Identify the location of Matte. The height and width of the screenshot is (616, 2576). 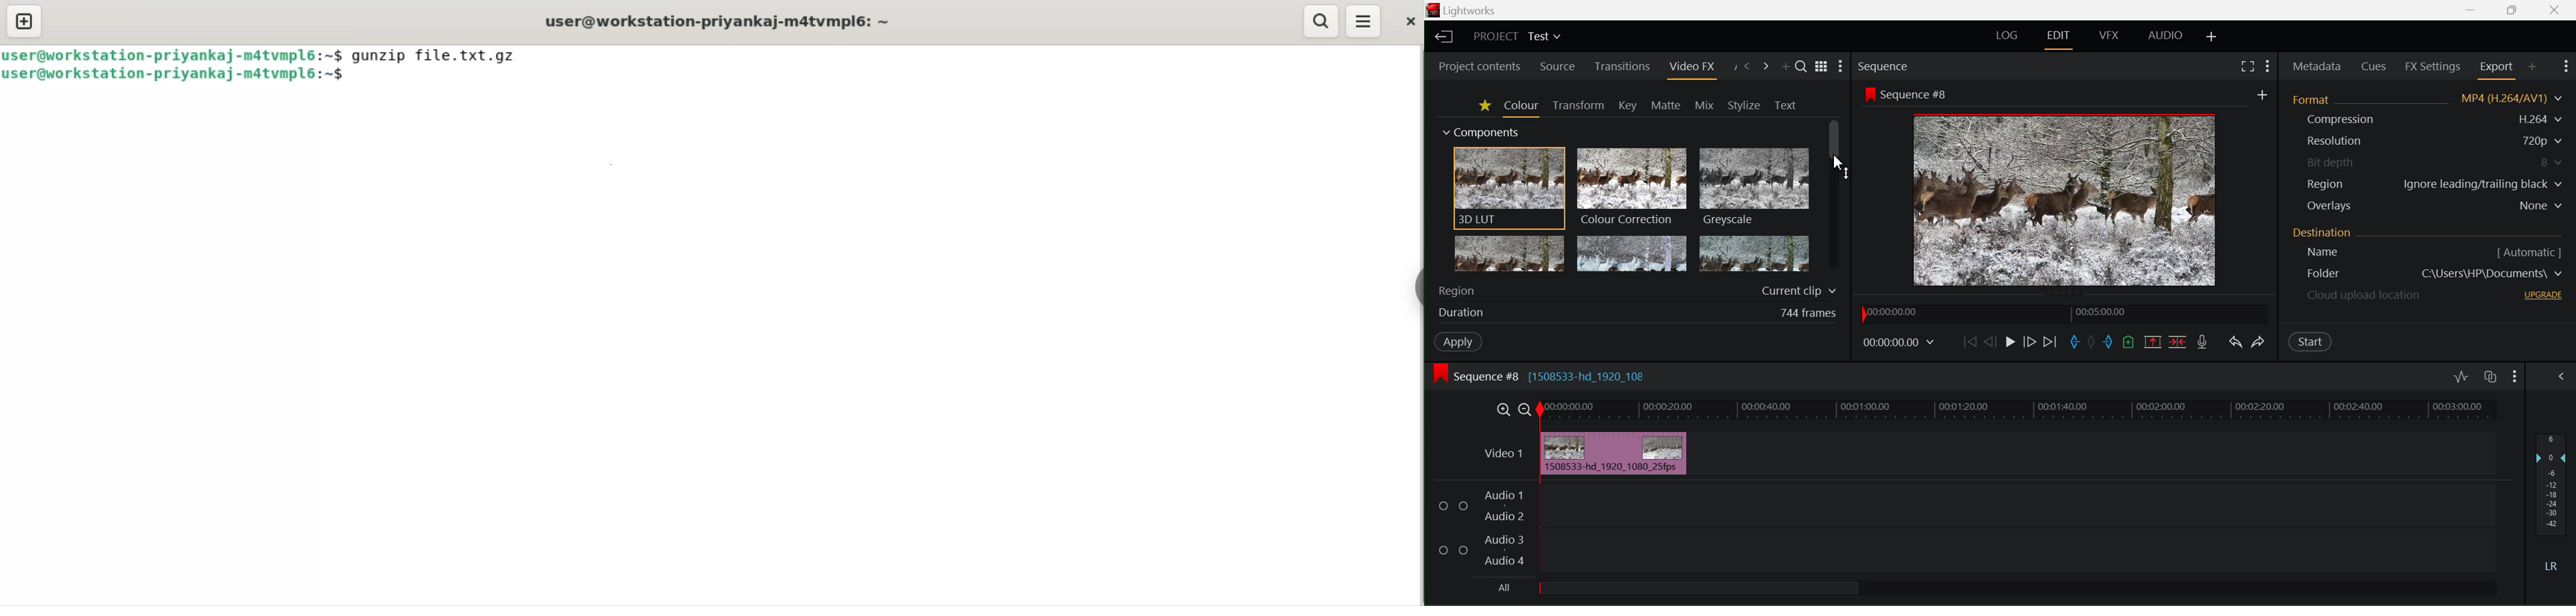
(1665, 105).